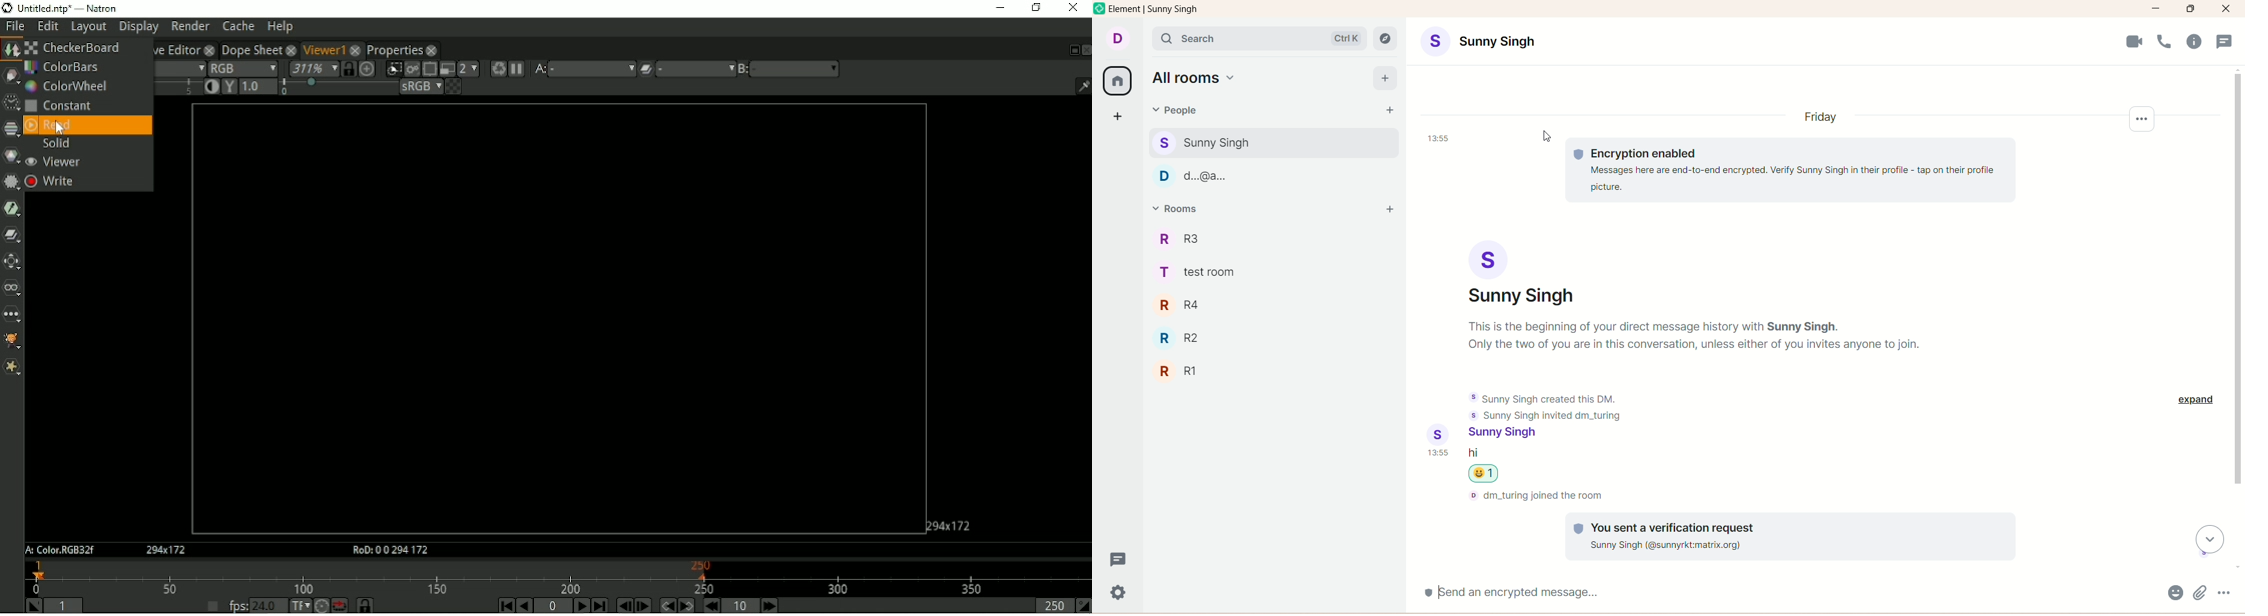 Image resolution: width=2268 pixels, height=616 pixels. What do you see at coordinates (1478, 41) in the screenshot?
I see `account` at bounding box center [1478, 41].